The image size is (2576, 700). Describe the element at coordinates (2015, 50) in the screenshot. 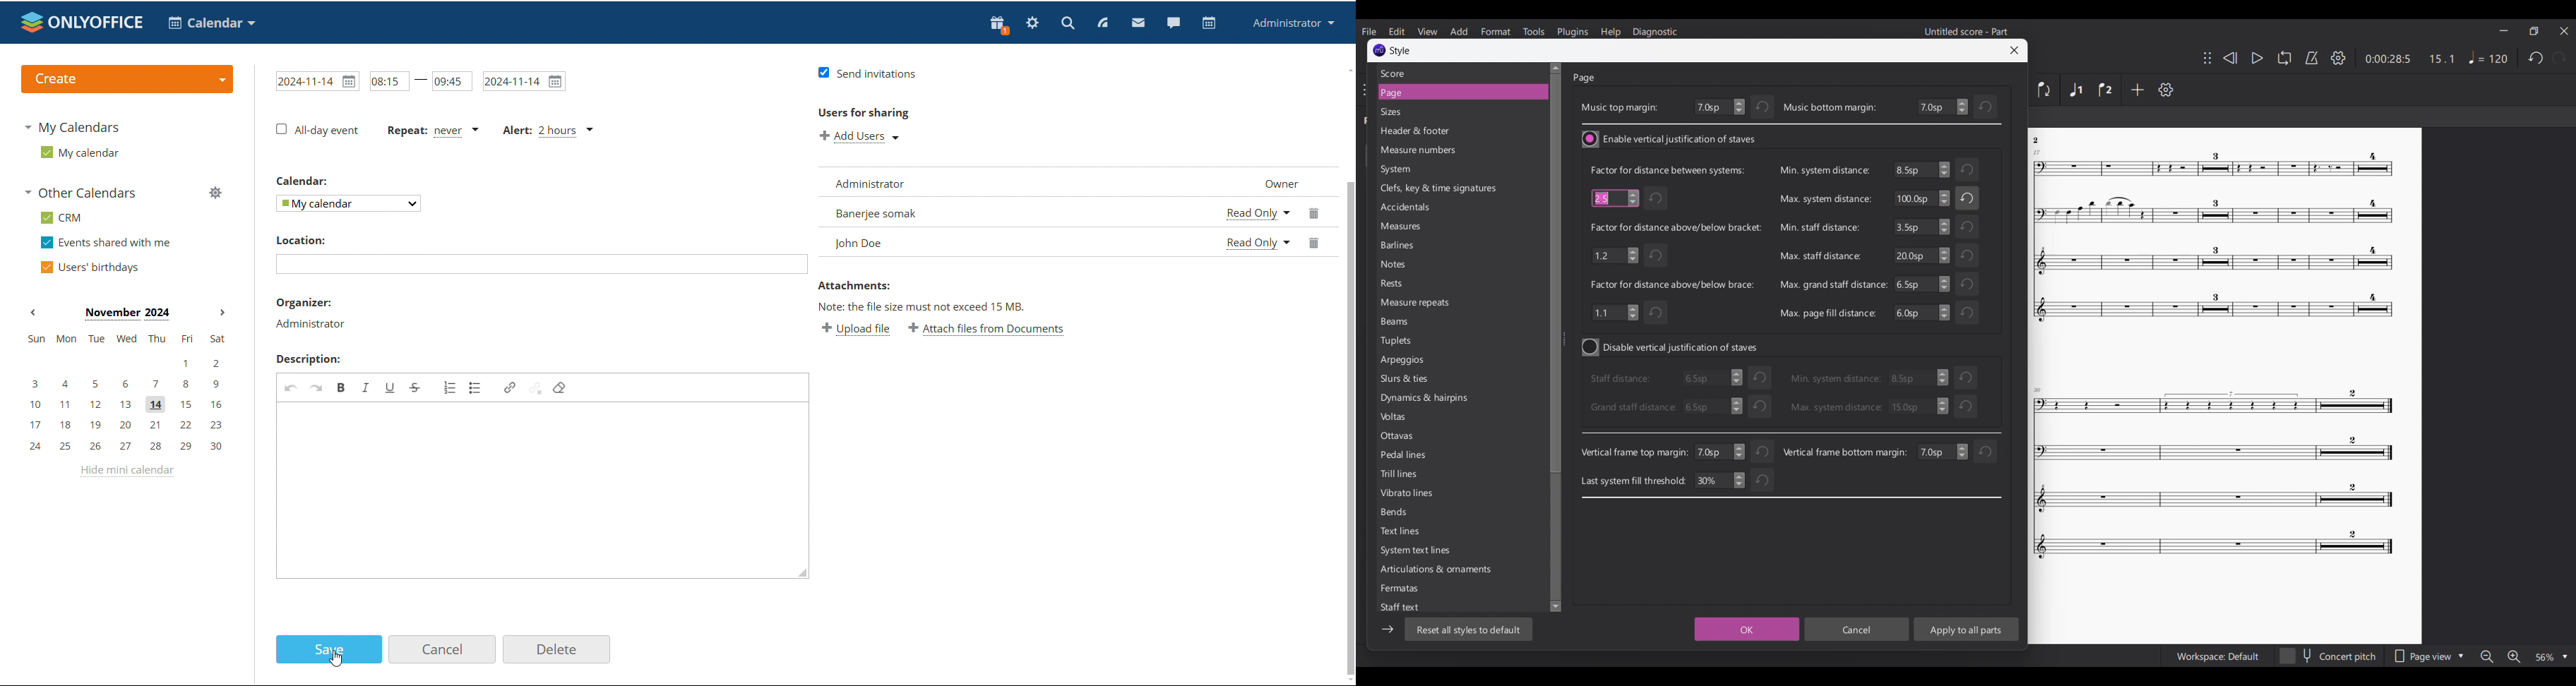

I see `Close` at that location.